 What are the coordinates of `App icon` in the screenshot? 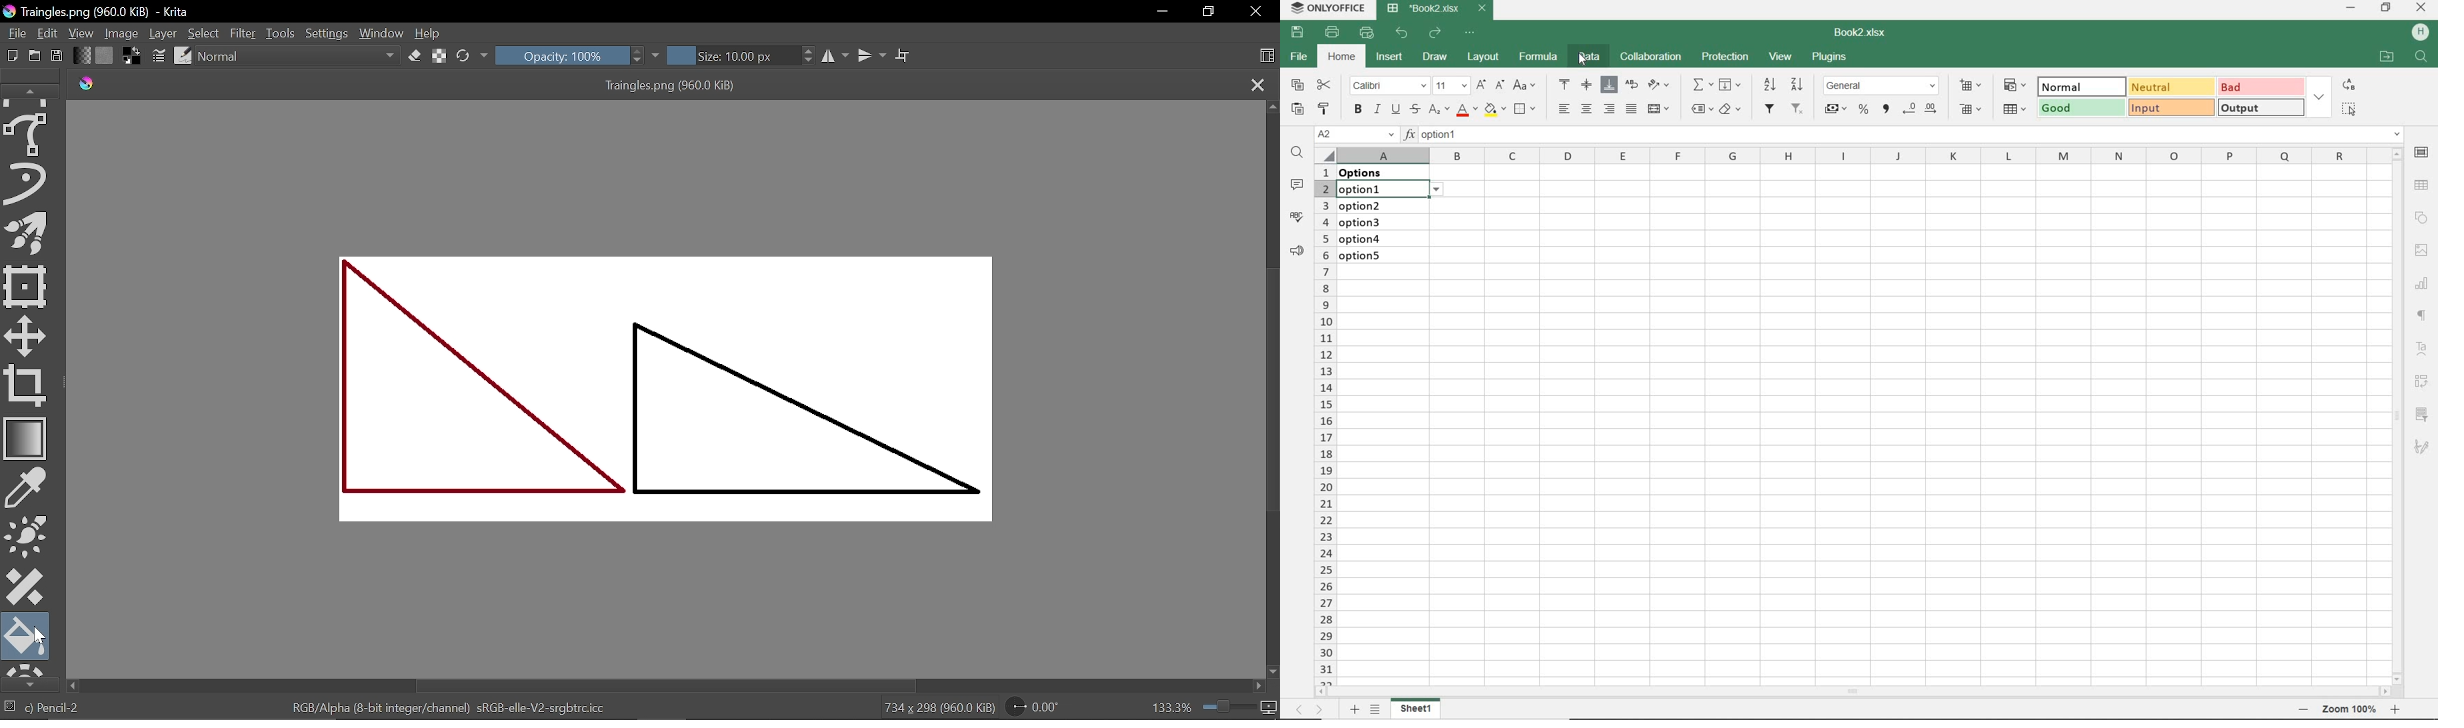 It's located at (10, 12).